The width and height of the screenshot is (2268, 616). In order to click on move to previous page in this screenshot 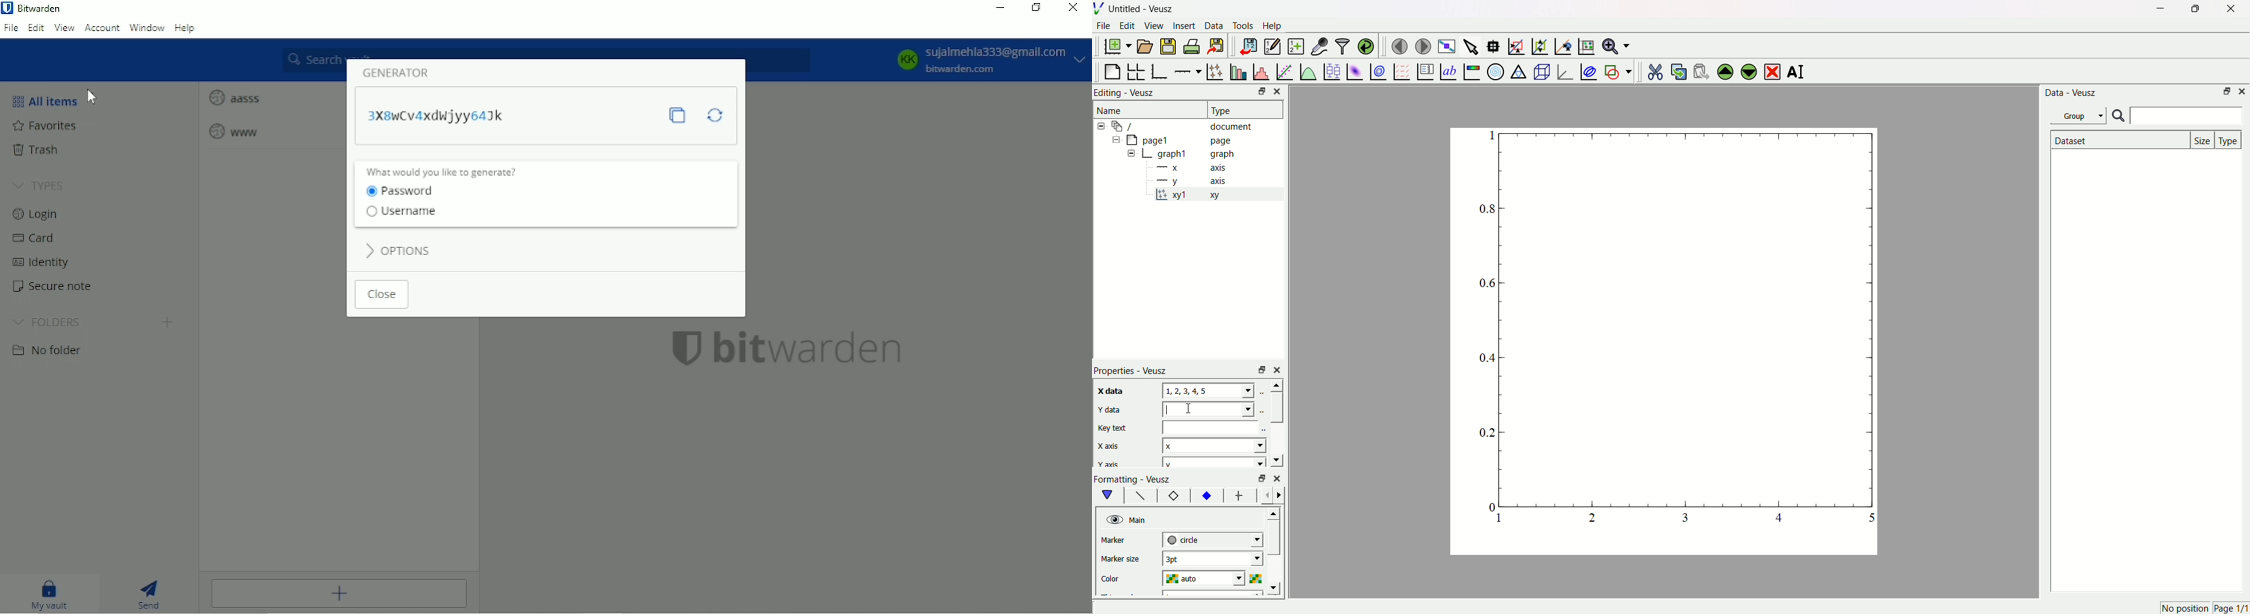, I will do `click(1399, 46)`.